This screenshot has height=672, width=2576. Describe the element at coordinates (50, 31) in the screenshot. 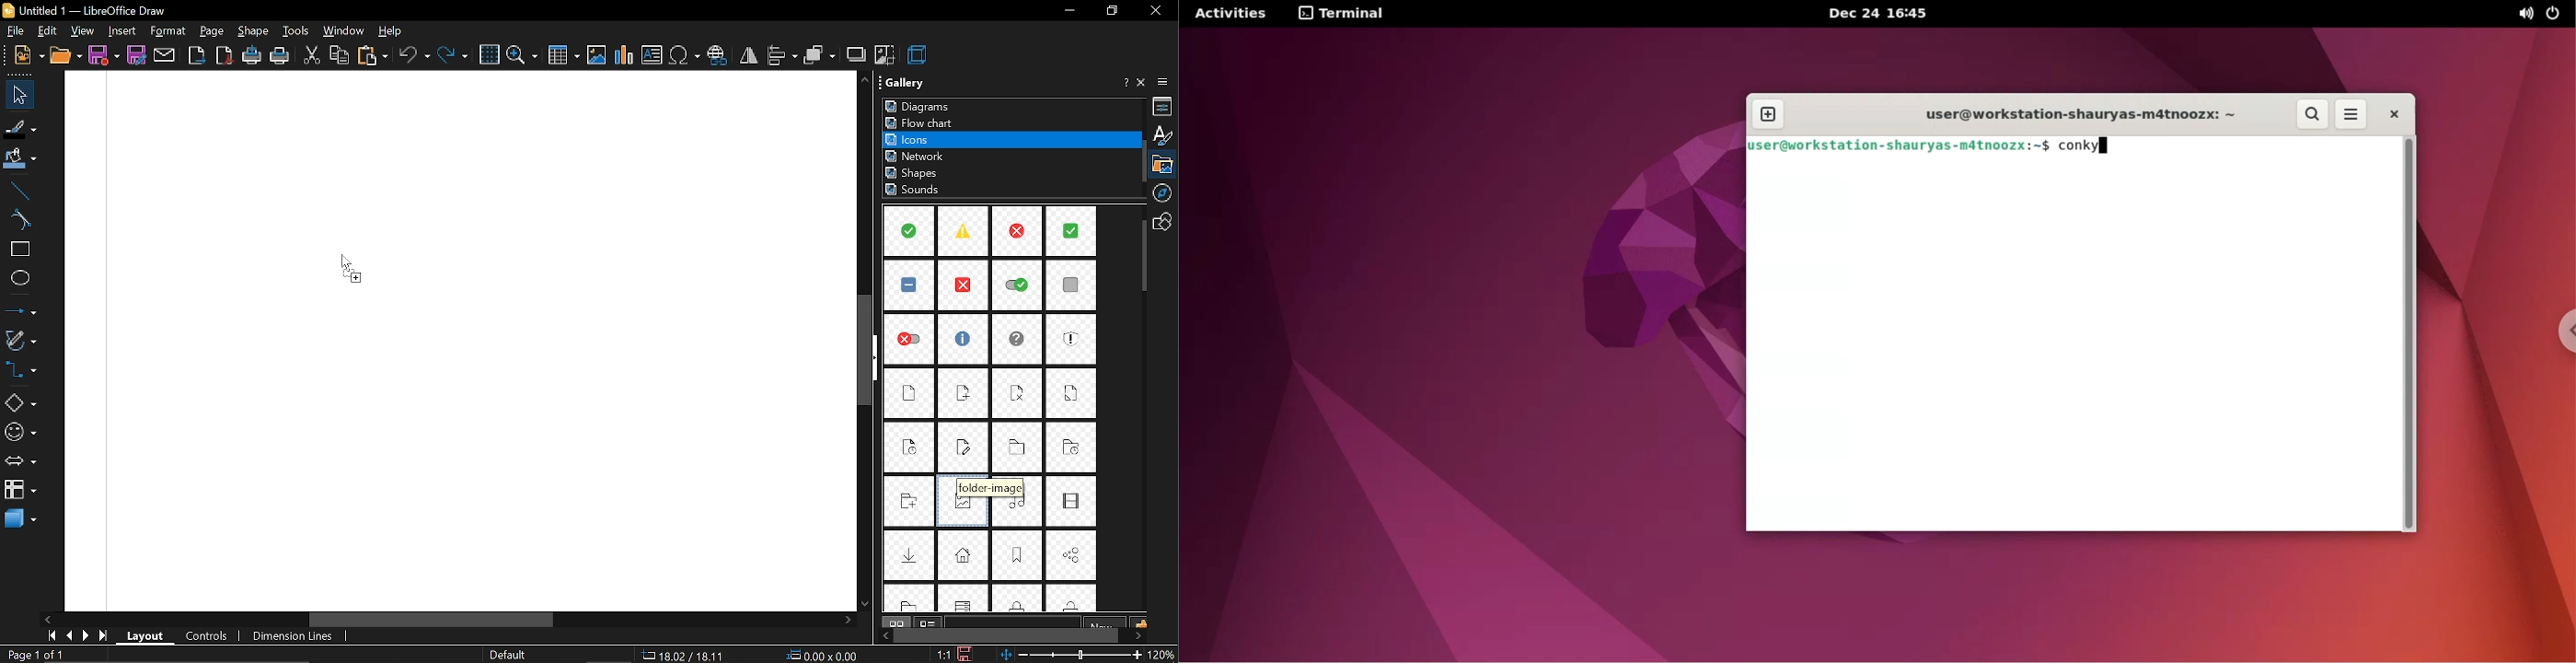

I see `edit` at that location.